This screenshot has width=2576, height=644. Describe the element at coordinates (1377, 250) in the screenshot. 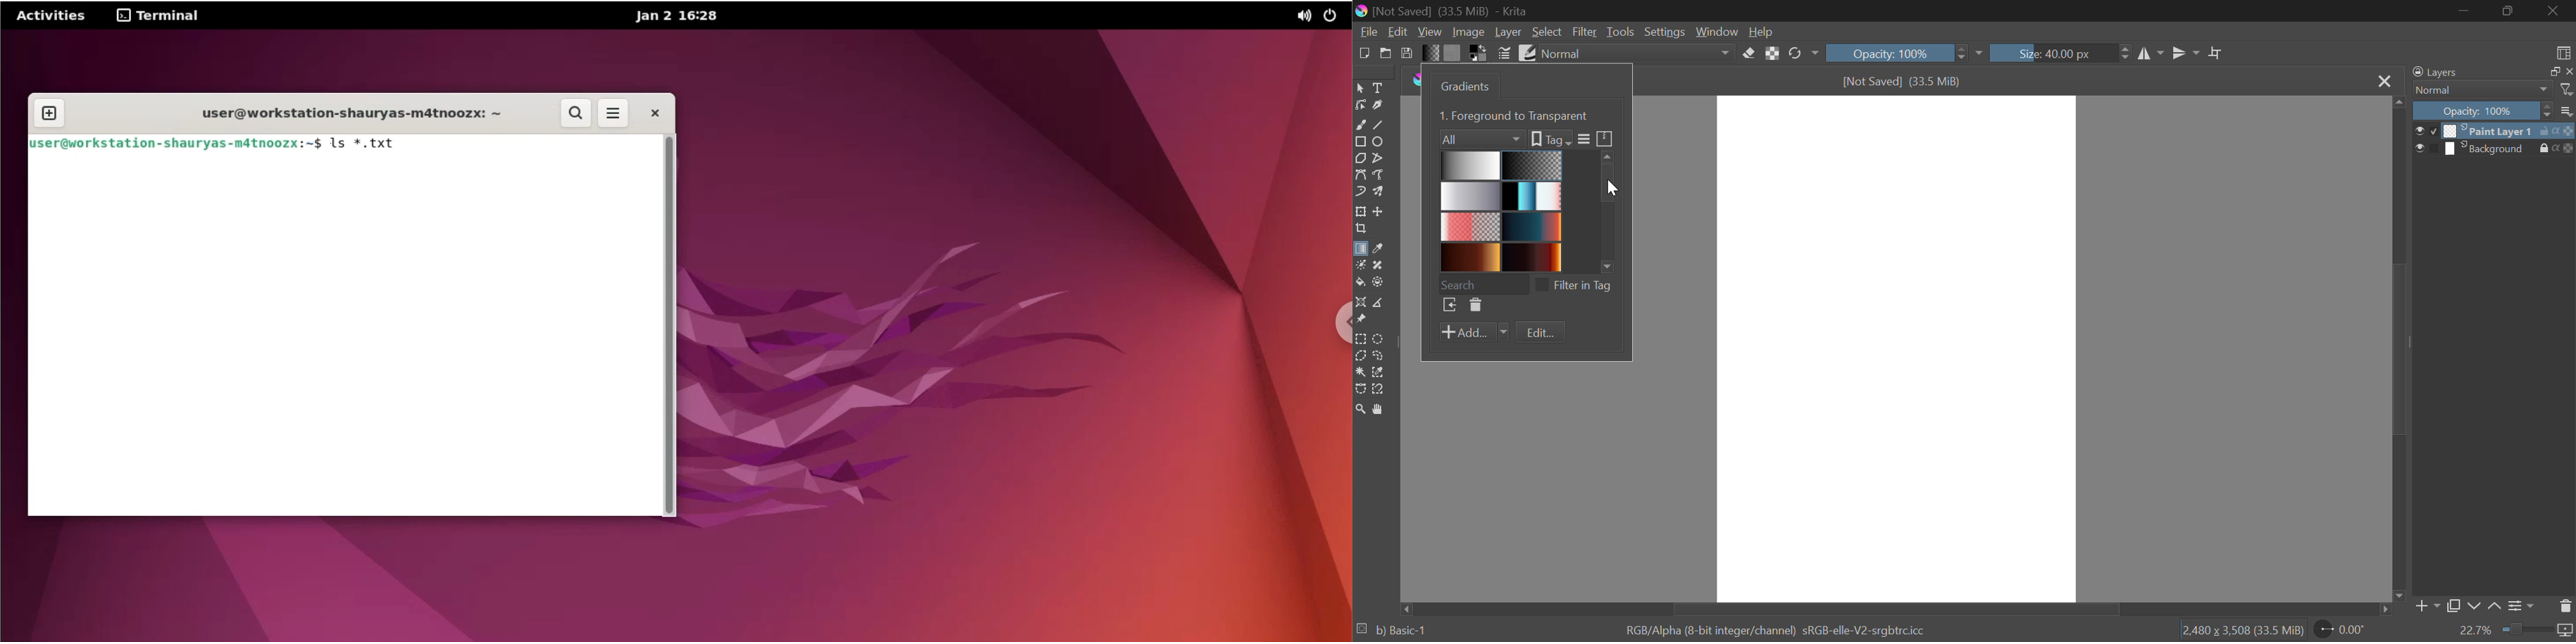

I see `Eyedropper` at that location.